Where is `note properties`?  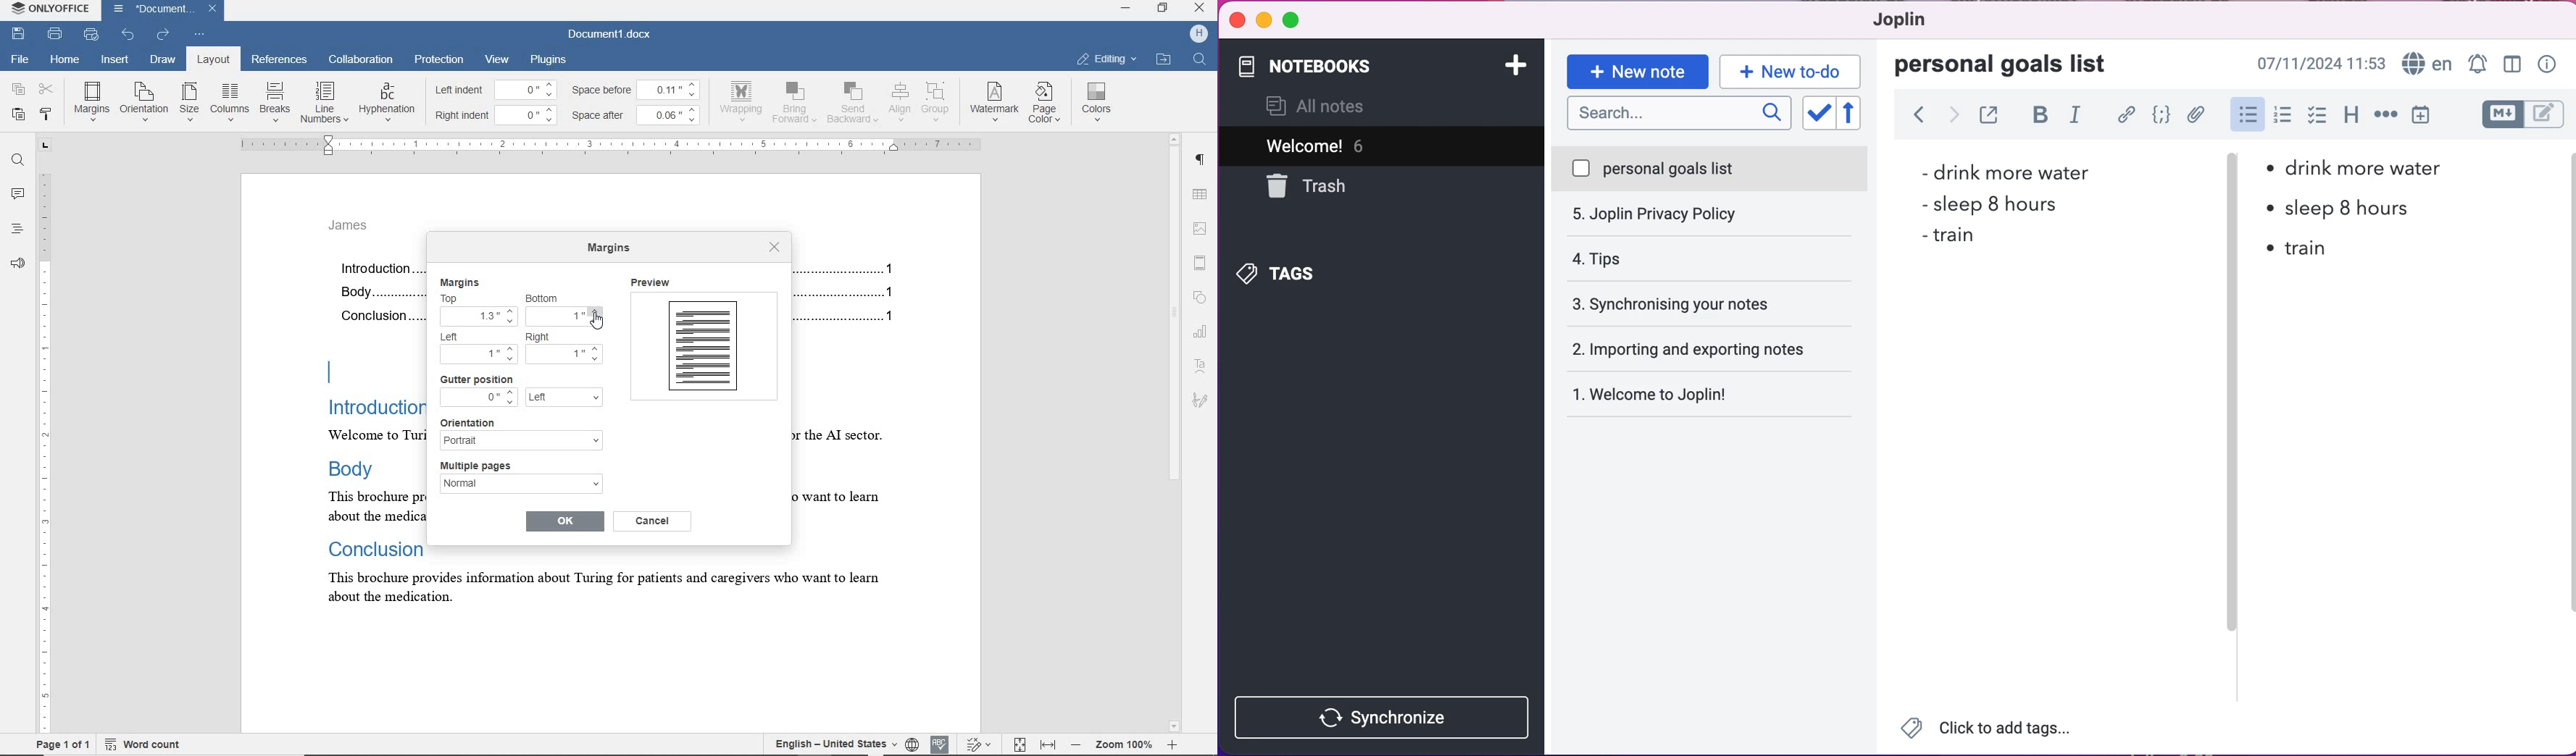 note properties is located at coordinates (2548, 62).